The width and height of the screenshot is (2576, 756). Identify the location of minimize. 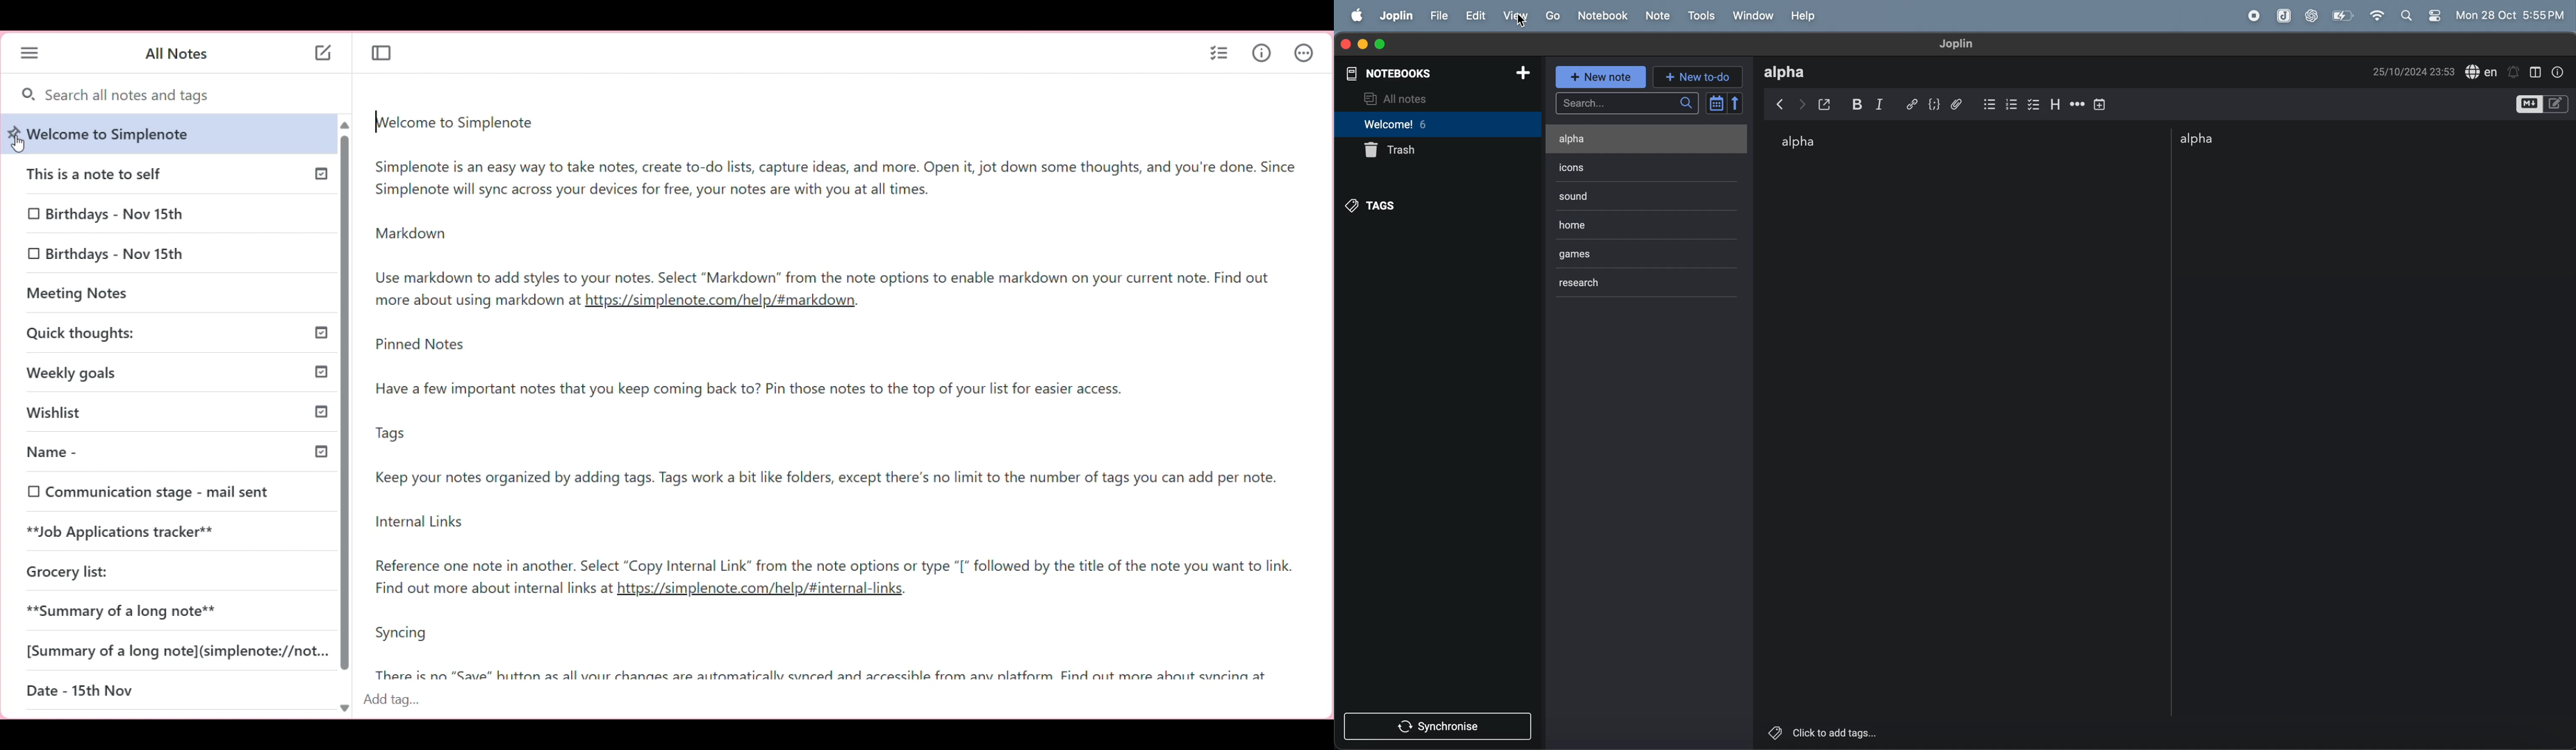
(1363, 44).